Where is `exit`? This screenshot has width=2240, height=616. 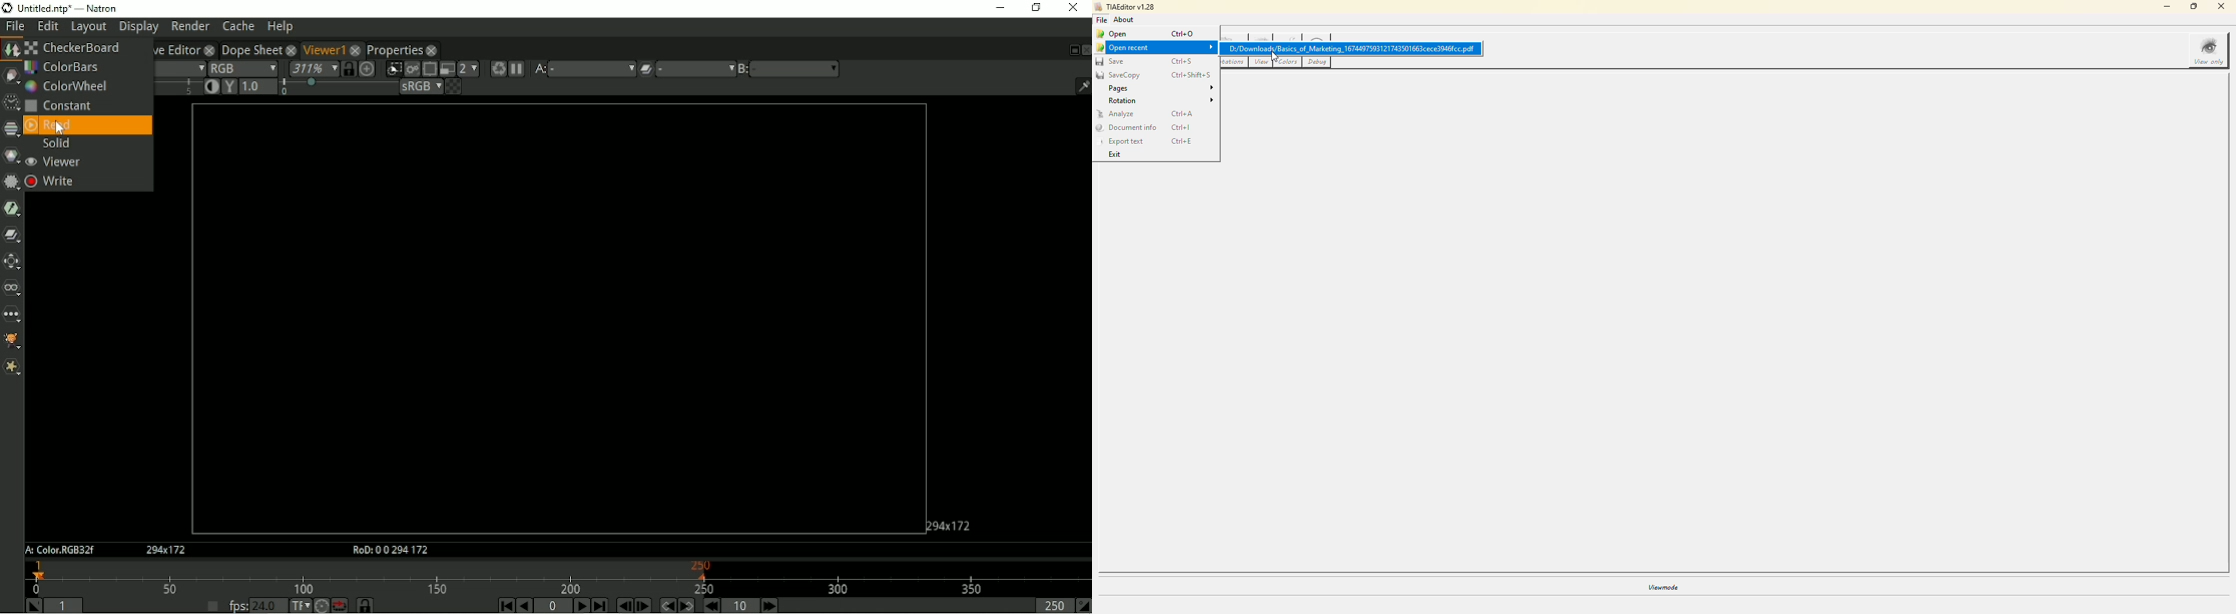 exit is located at coordinates (1116, 157).